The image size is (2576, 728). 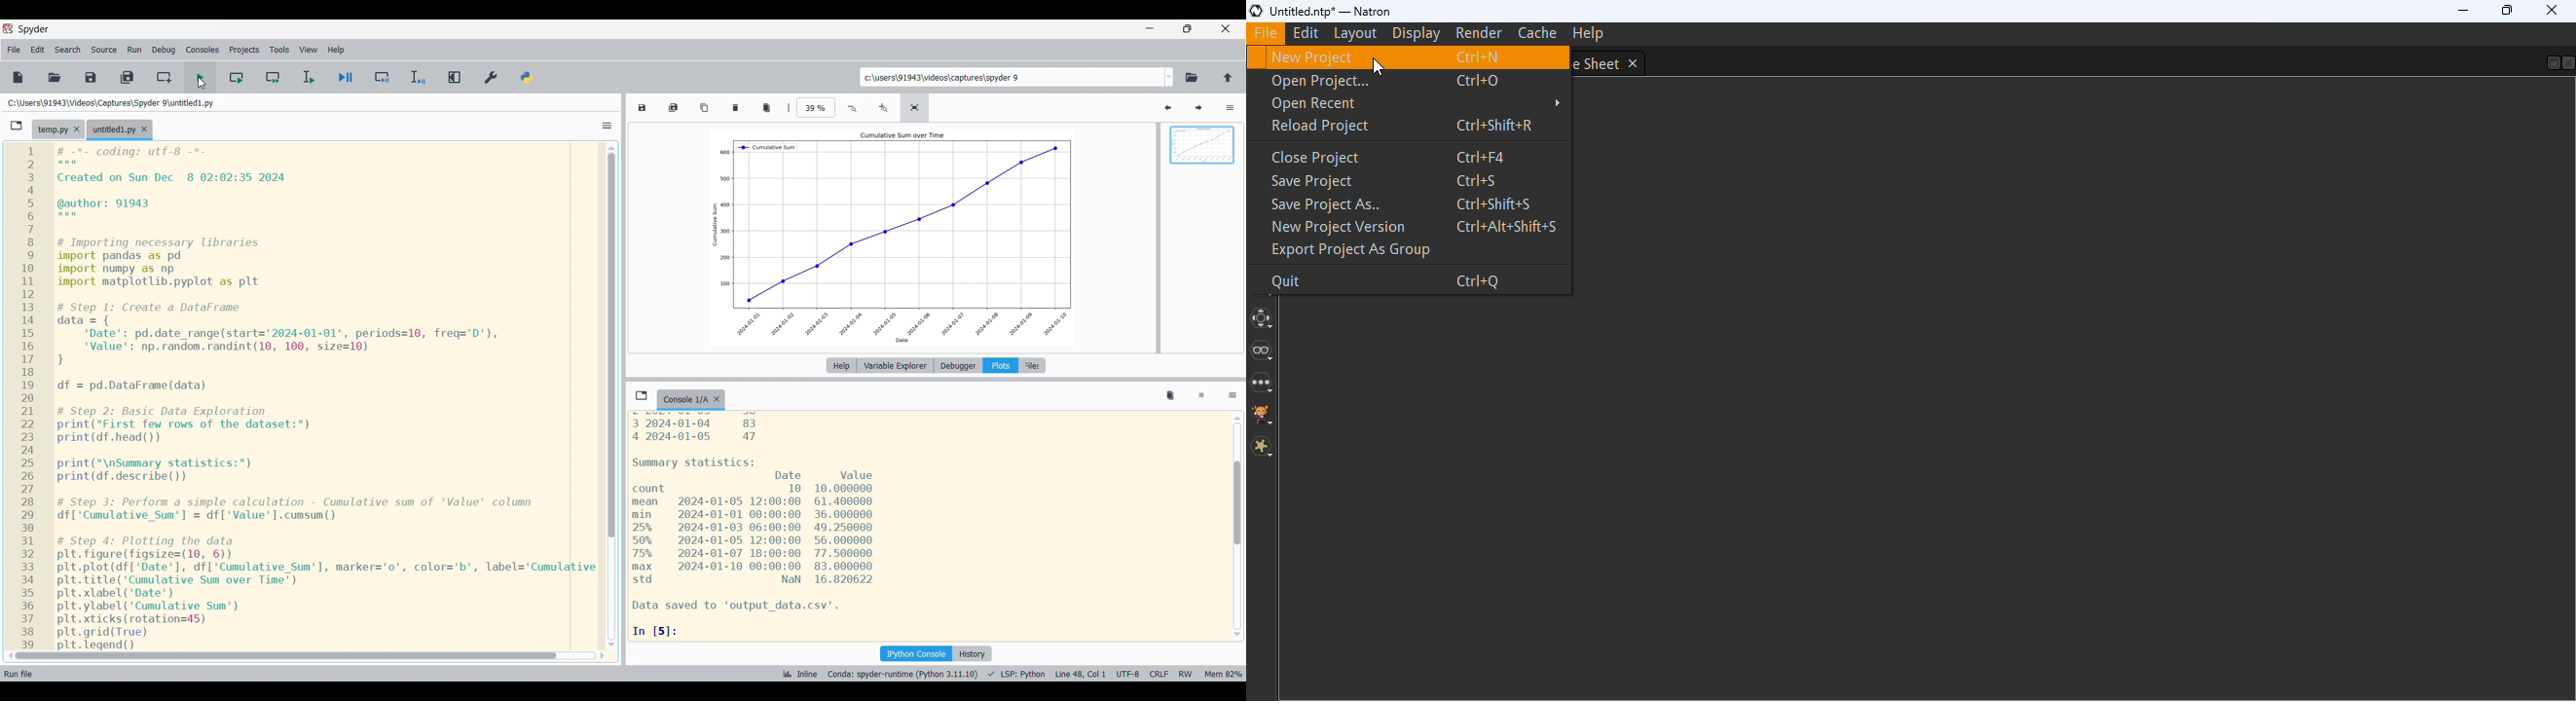 What do you see at coordinates (113, 130) in the screenshot?
I see `Tab for new file highlighted as current selection` at bounding box center [113, 130].